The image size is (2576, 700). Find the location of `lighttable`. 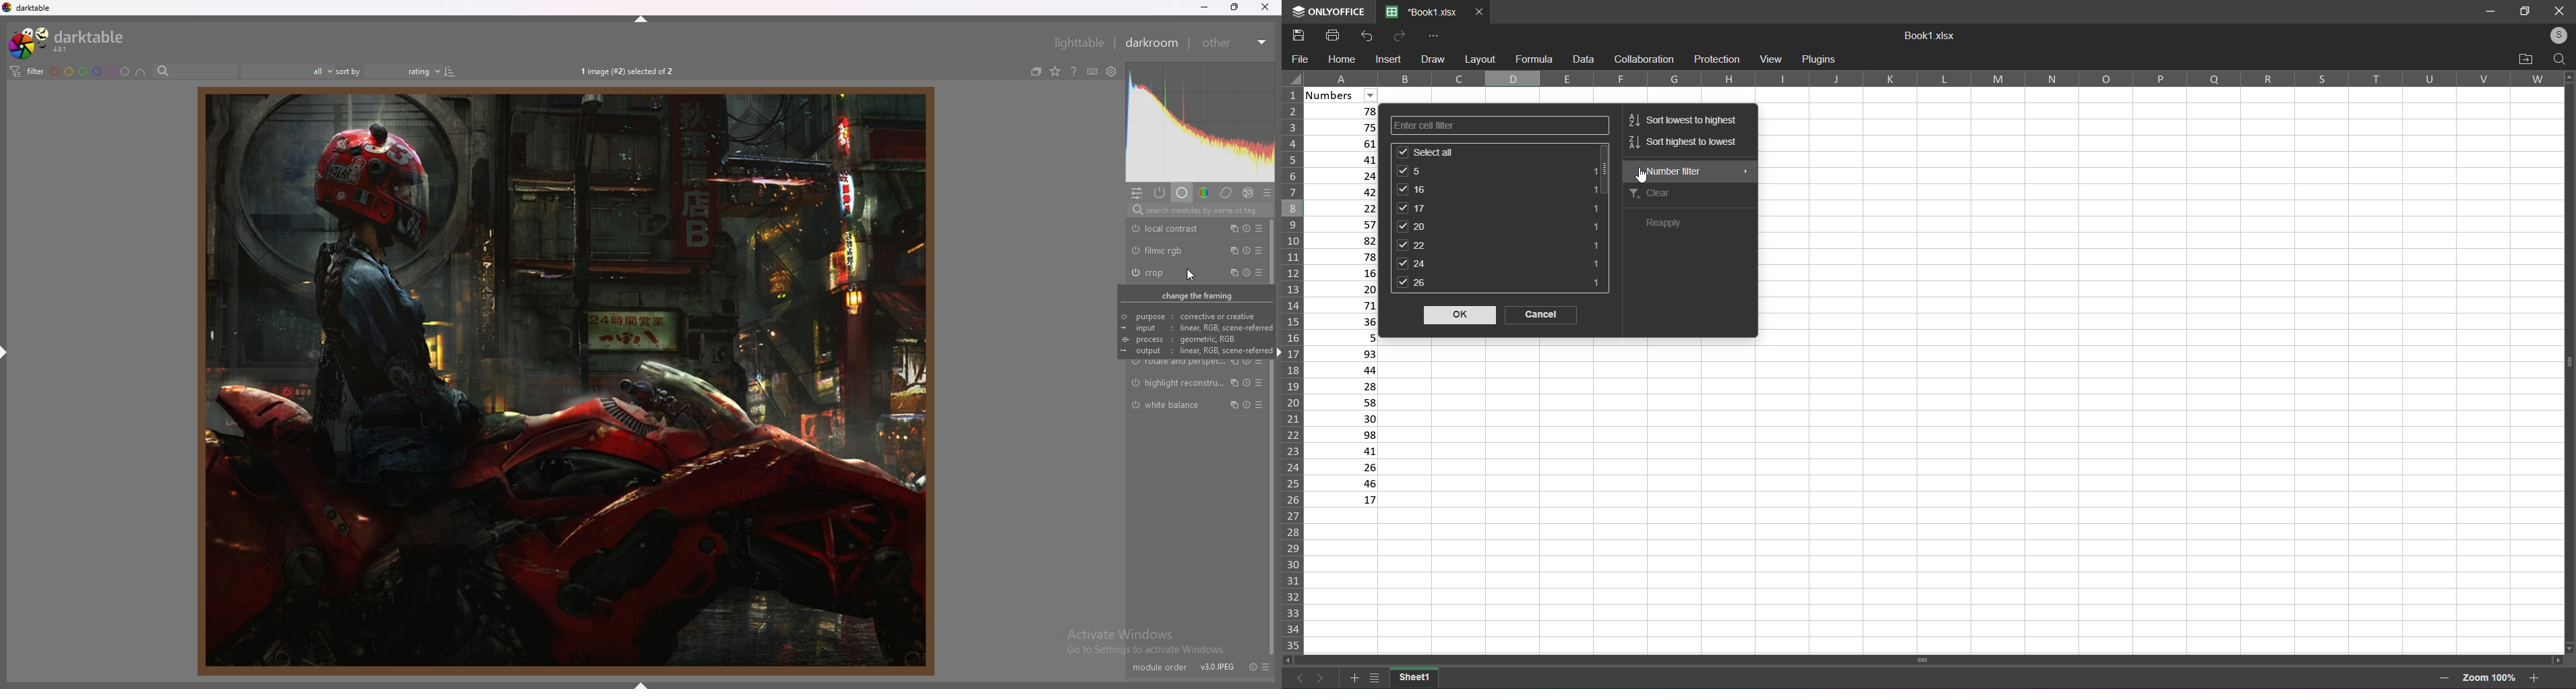

lighttable is located at coordinates (1079, 43).